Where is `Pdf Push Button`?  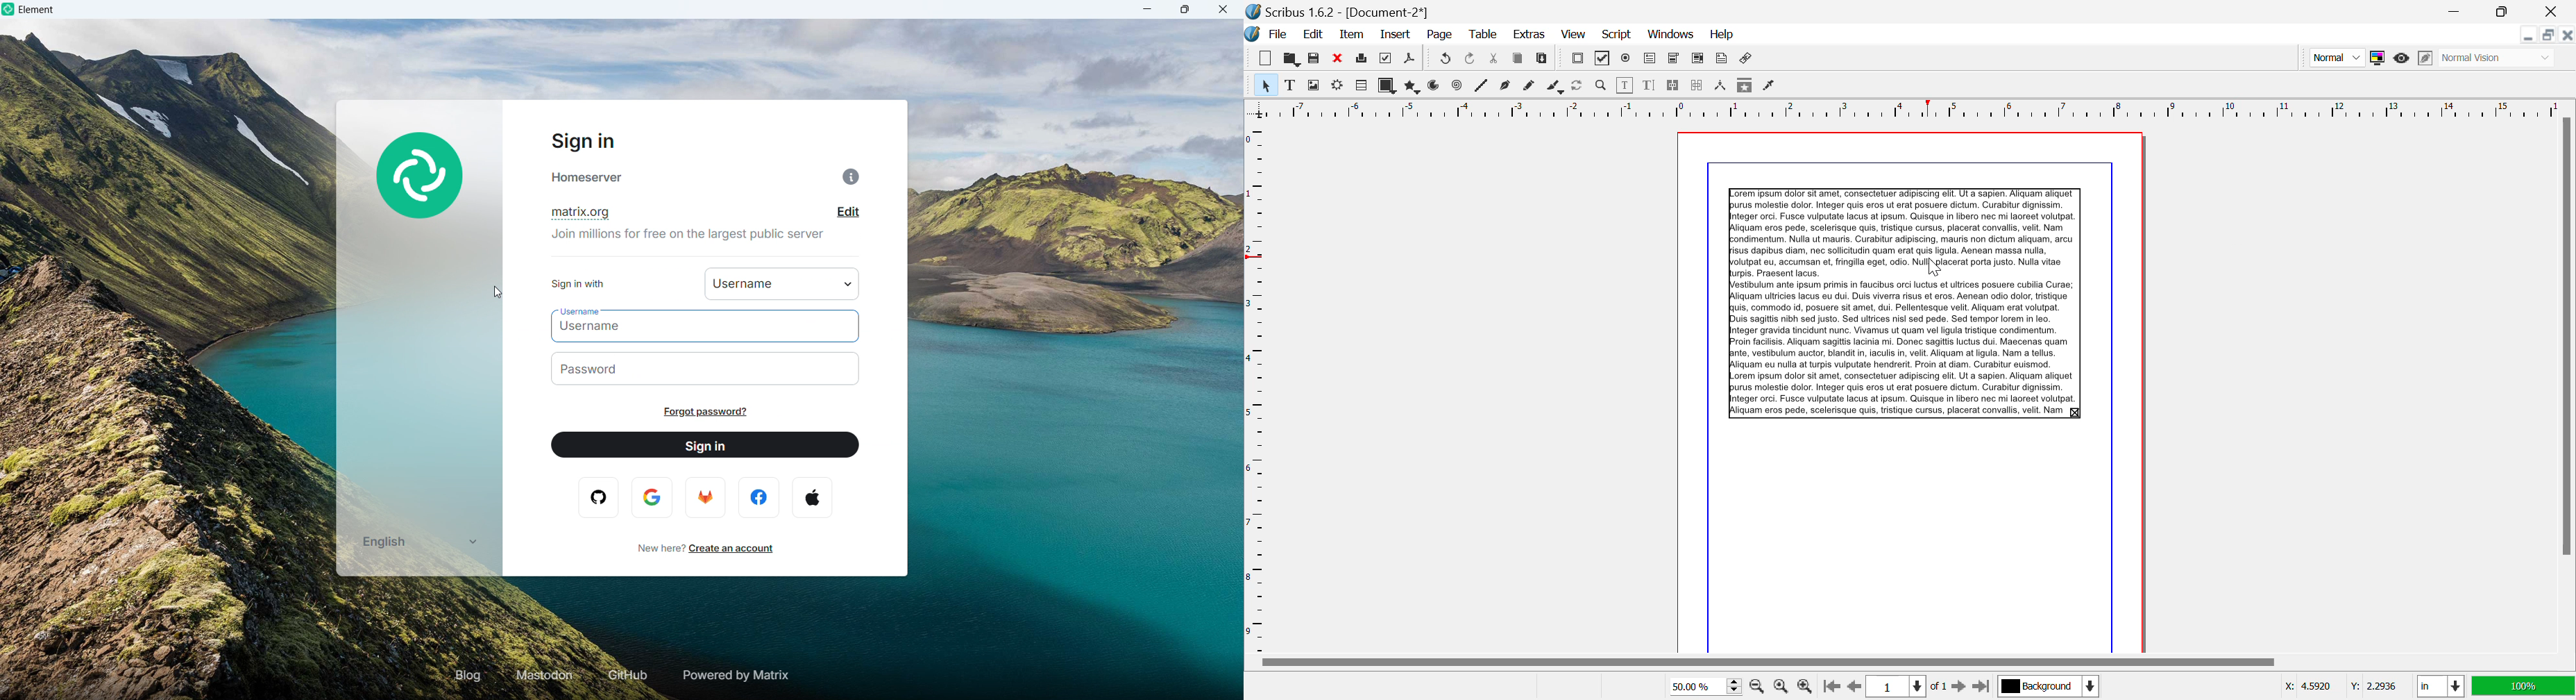
Pdf Push Button is located at coordinates (1577, 60).